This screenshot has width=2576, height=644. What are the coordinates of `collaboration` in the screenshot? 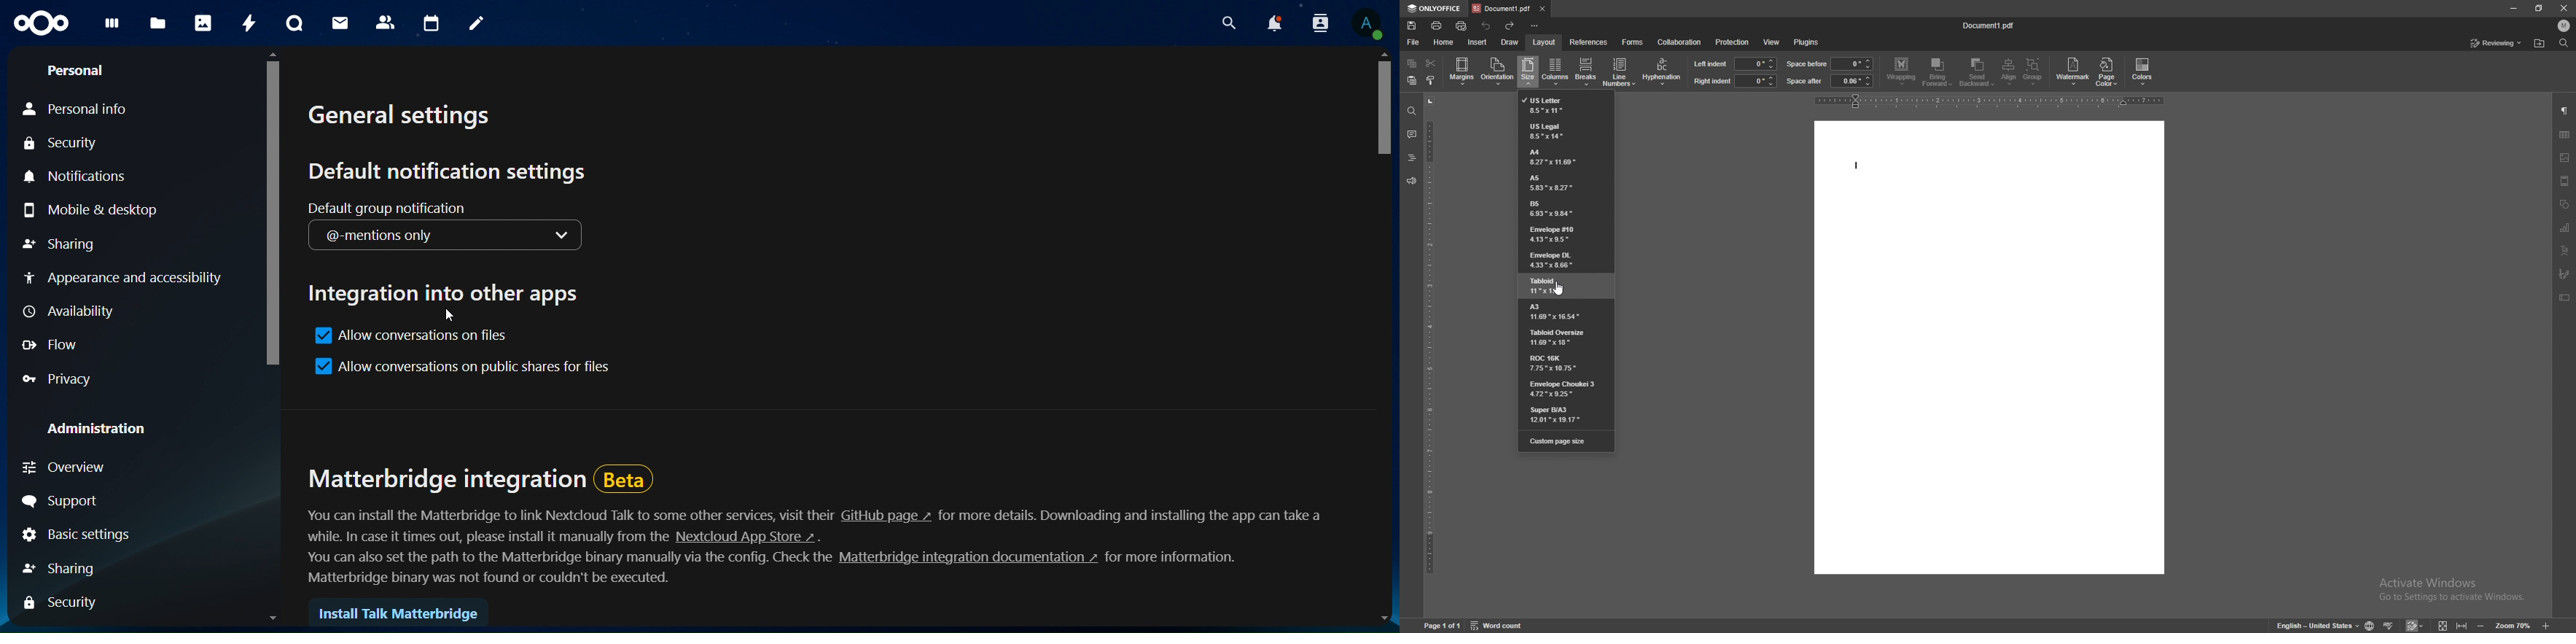 It's located at (1679, 42).